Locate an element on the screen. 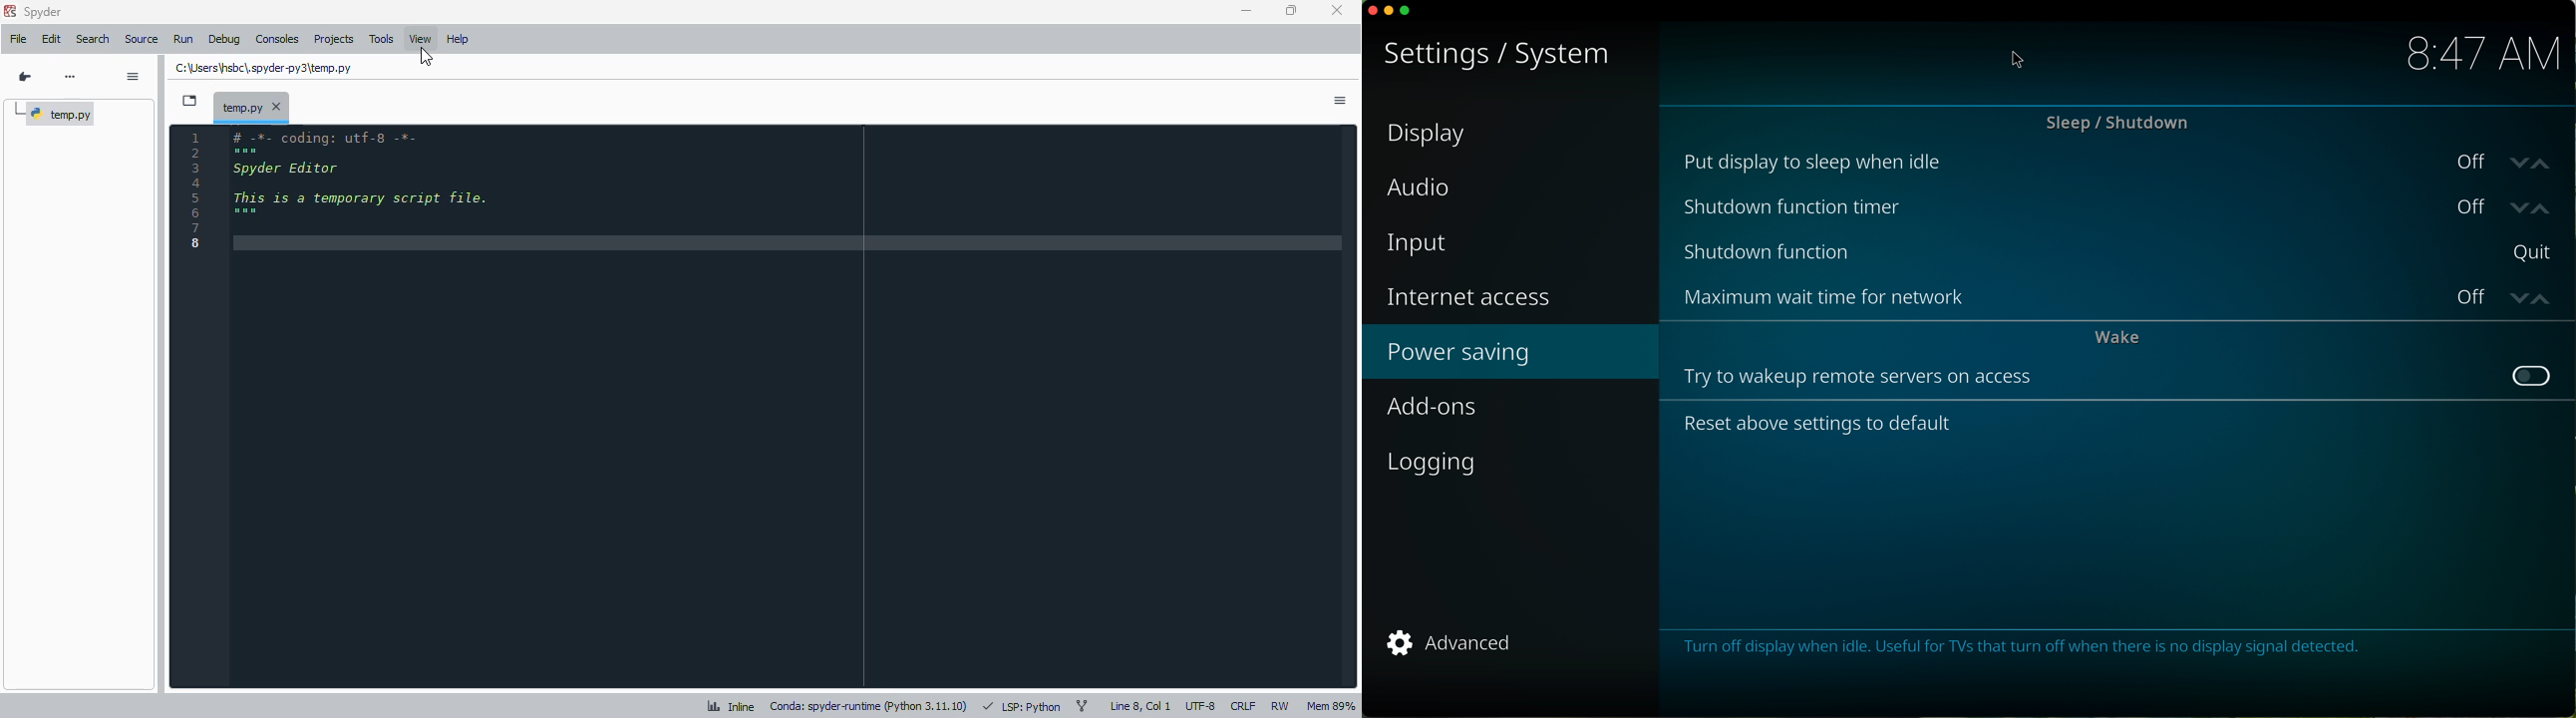 This screenshot has width=2576, height=728. minimize is located at coordinates (1246, 11).